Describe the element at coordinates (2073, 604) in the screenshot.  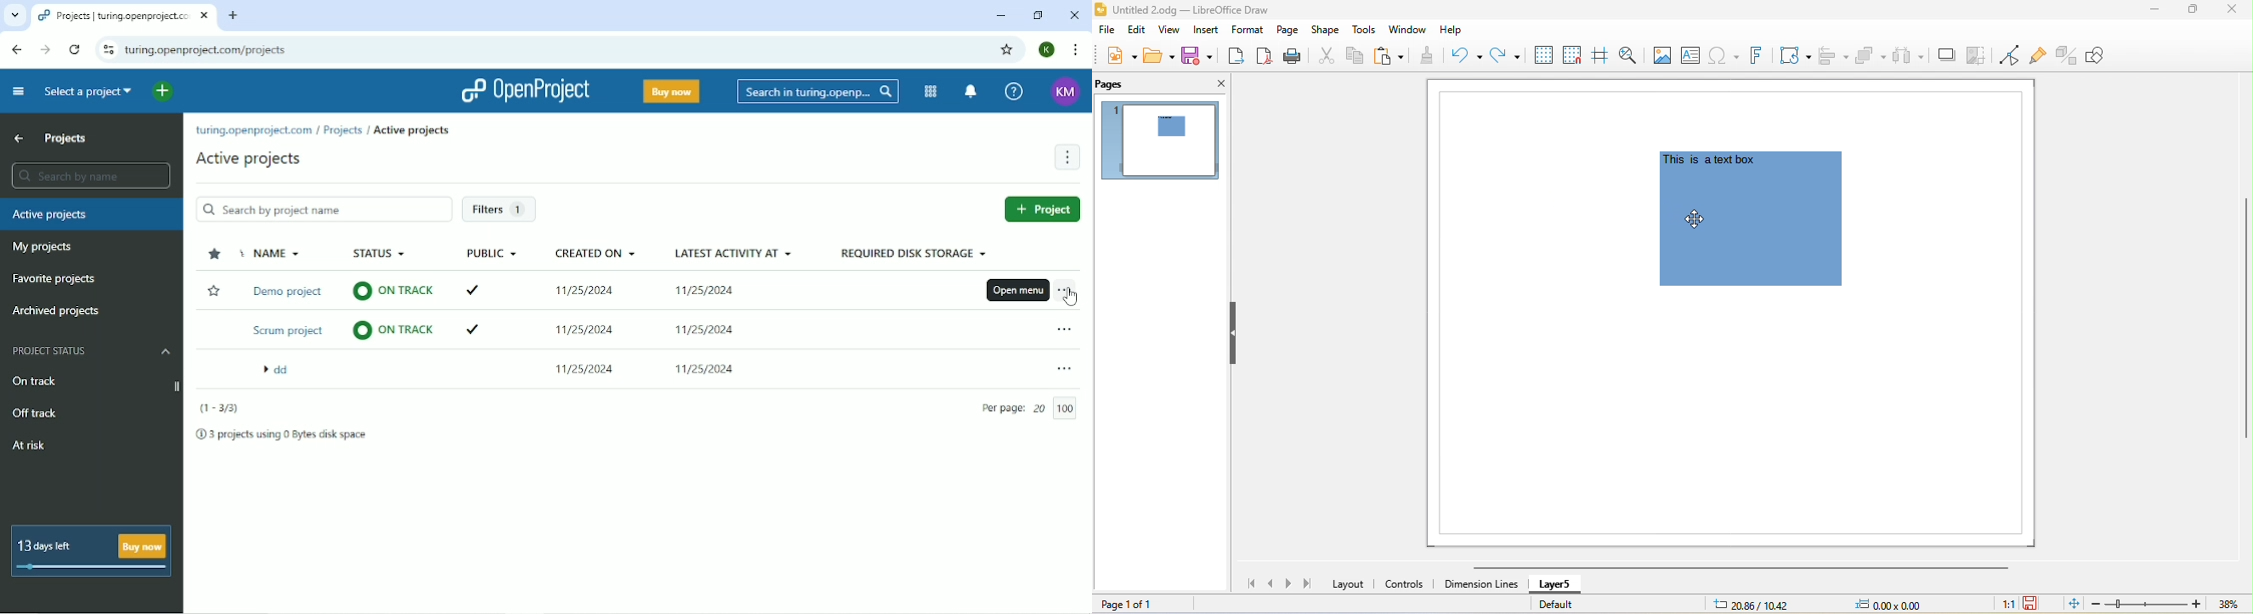
I see `fit page to current window` at that location.